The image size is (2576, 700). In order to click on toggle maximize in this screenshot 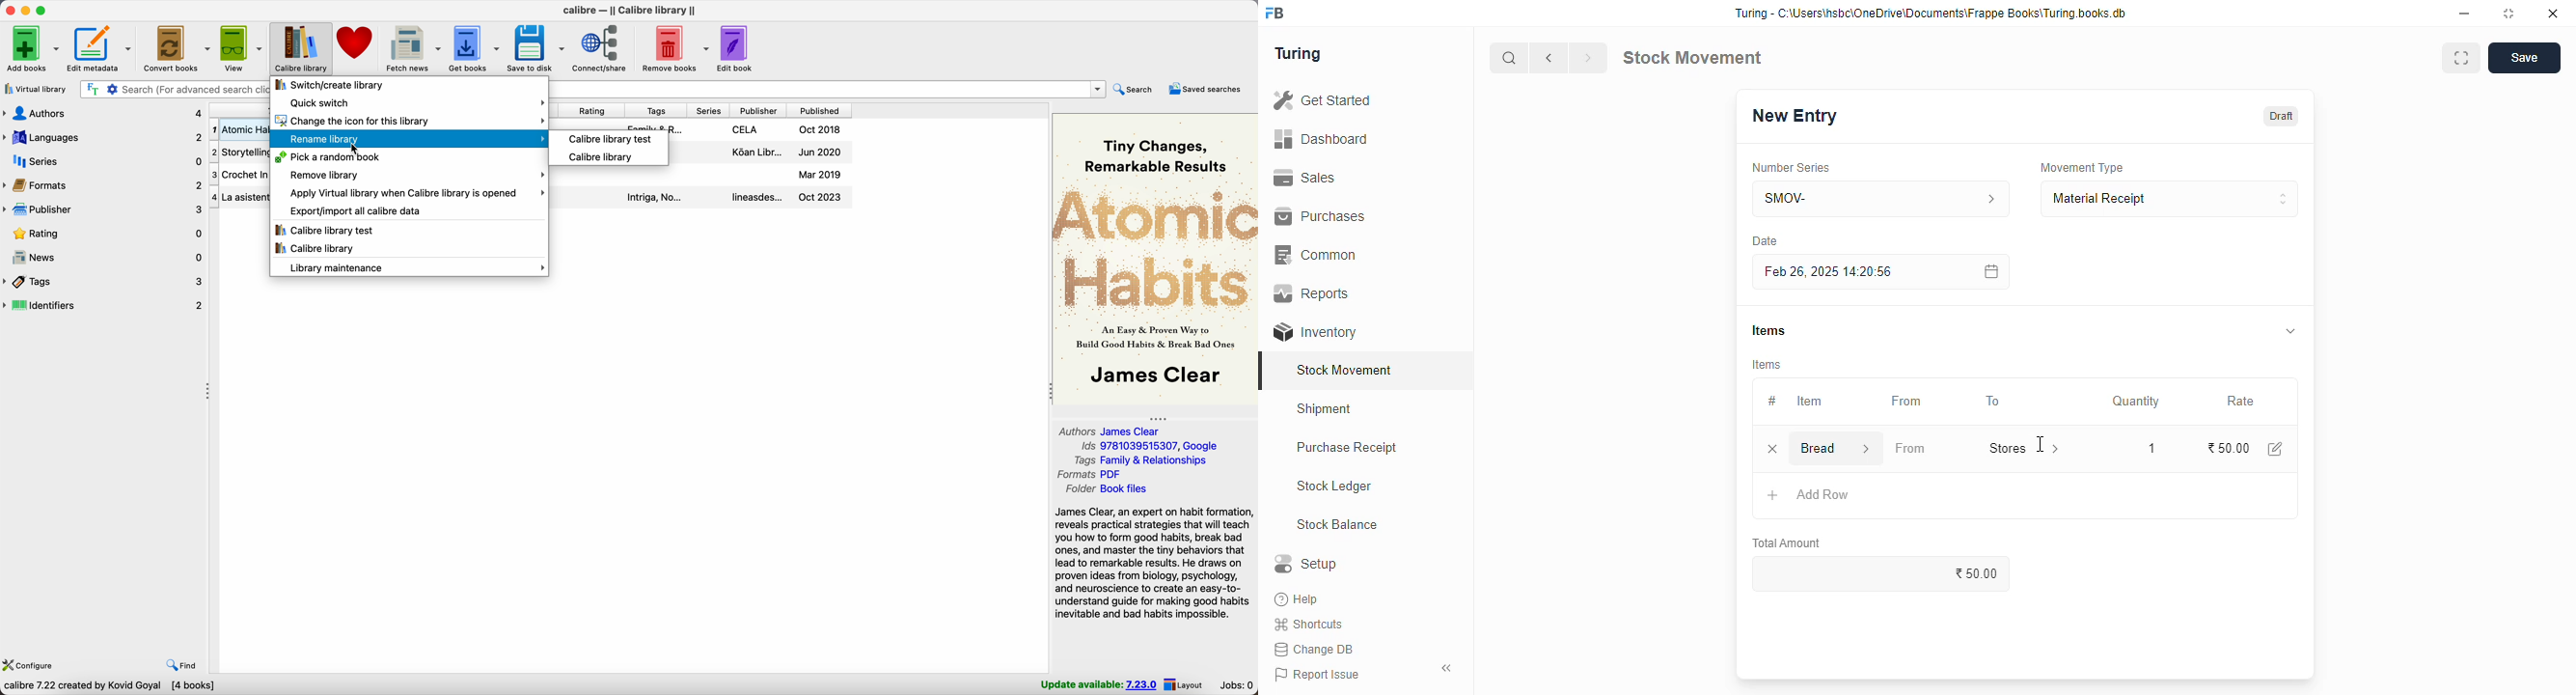, I will do `click(2507, 14)`.